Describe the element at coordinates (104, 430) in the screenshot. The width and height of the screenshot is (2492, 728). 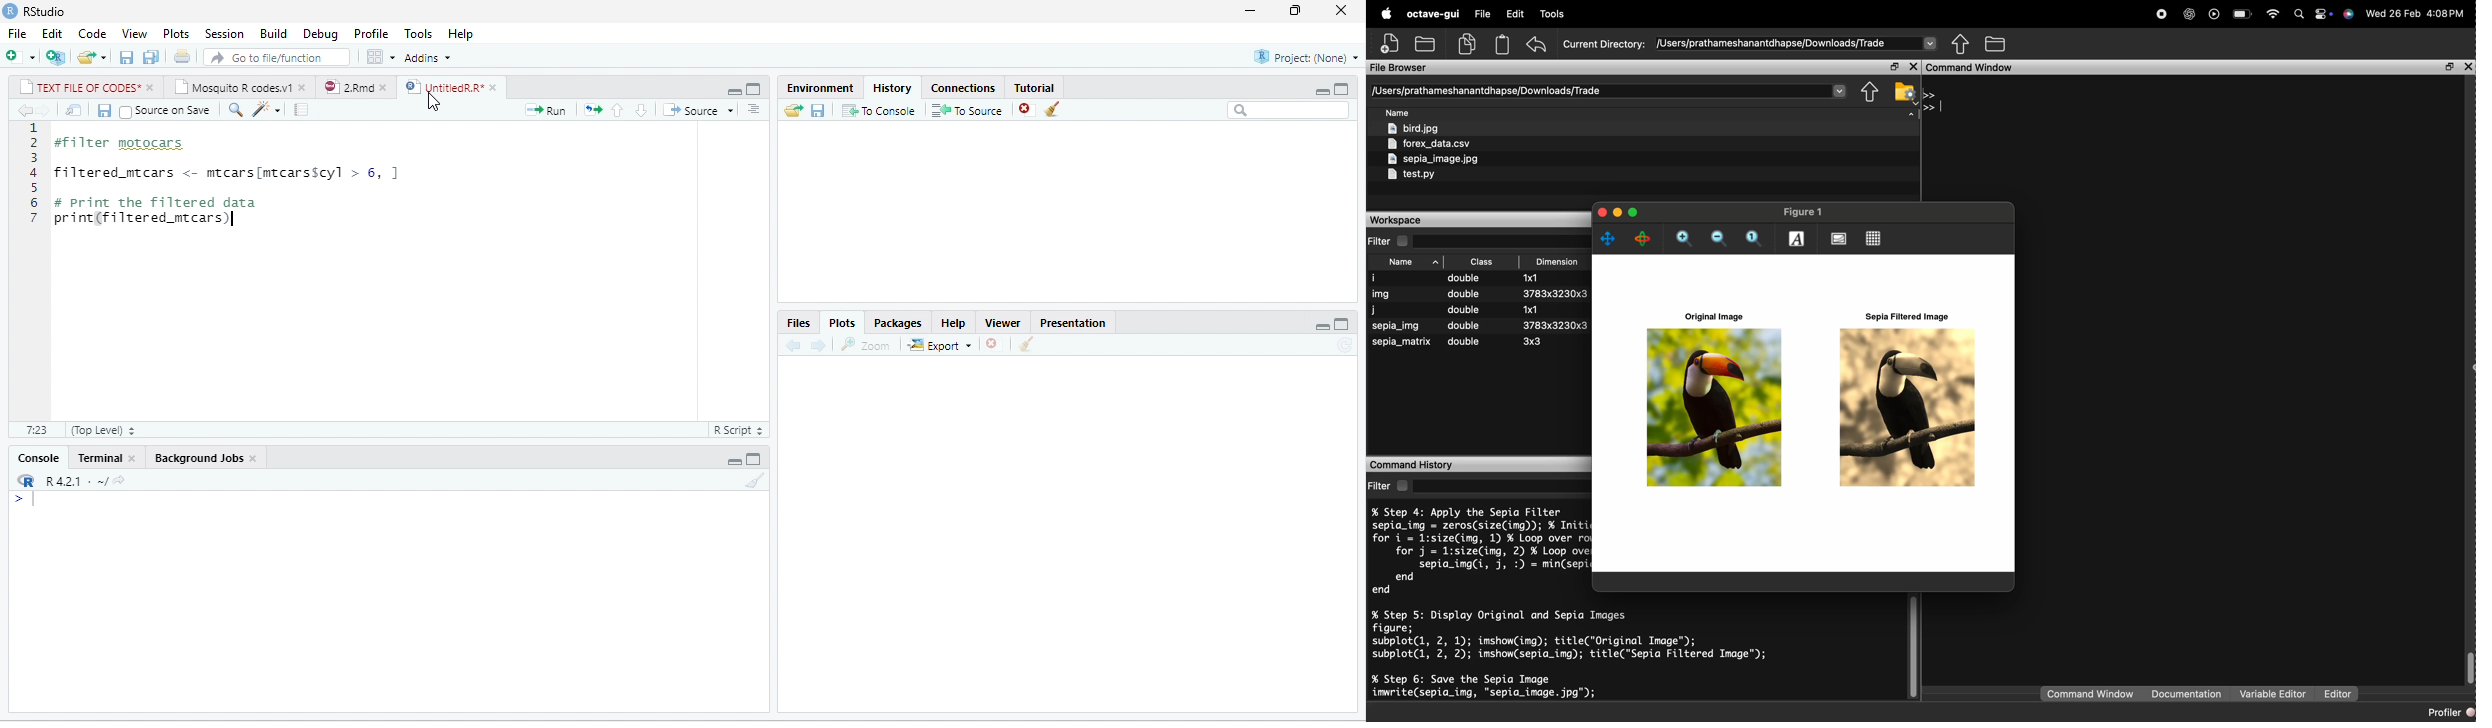
I see `Top Level` at that location.